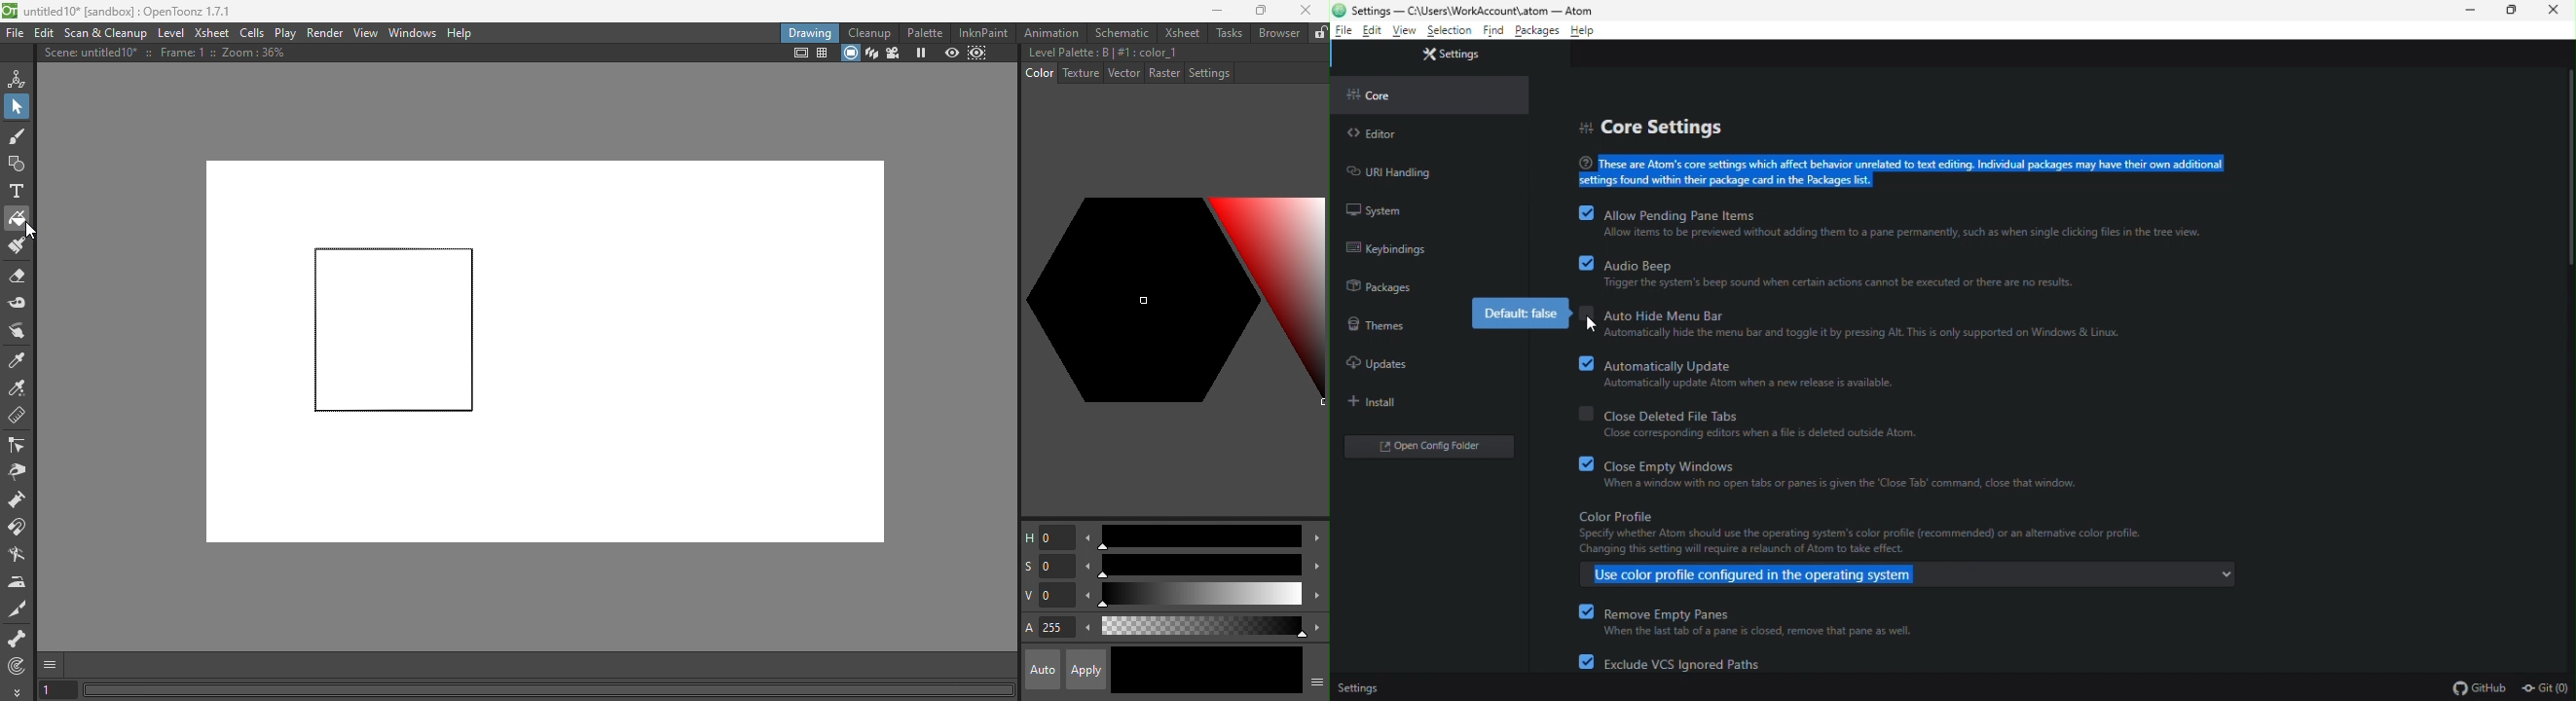  I want to click on system, so click(1380, 212).